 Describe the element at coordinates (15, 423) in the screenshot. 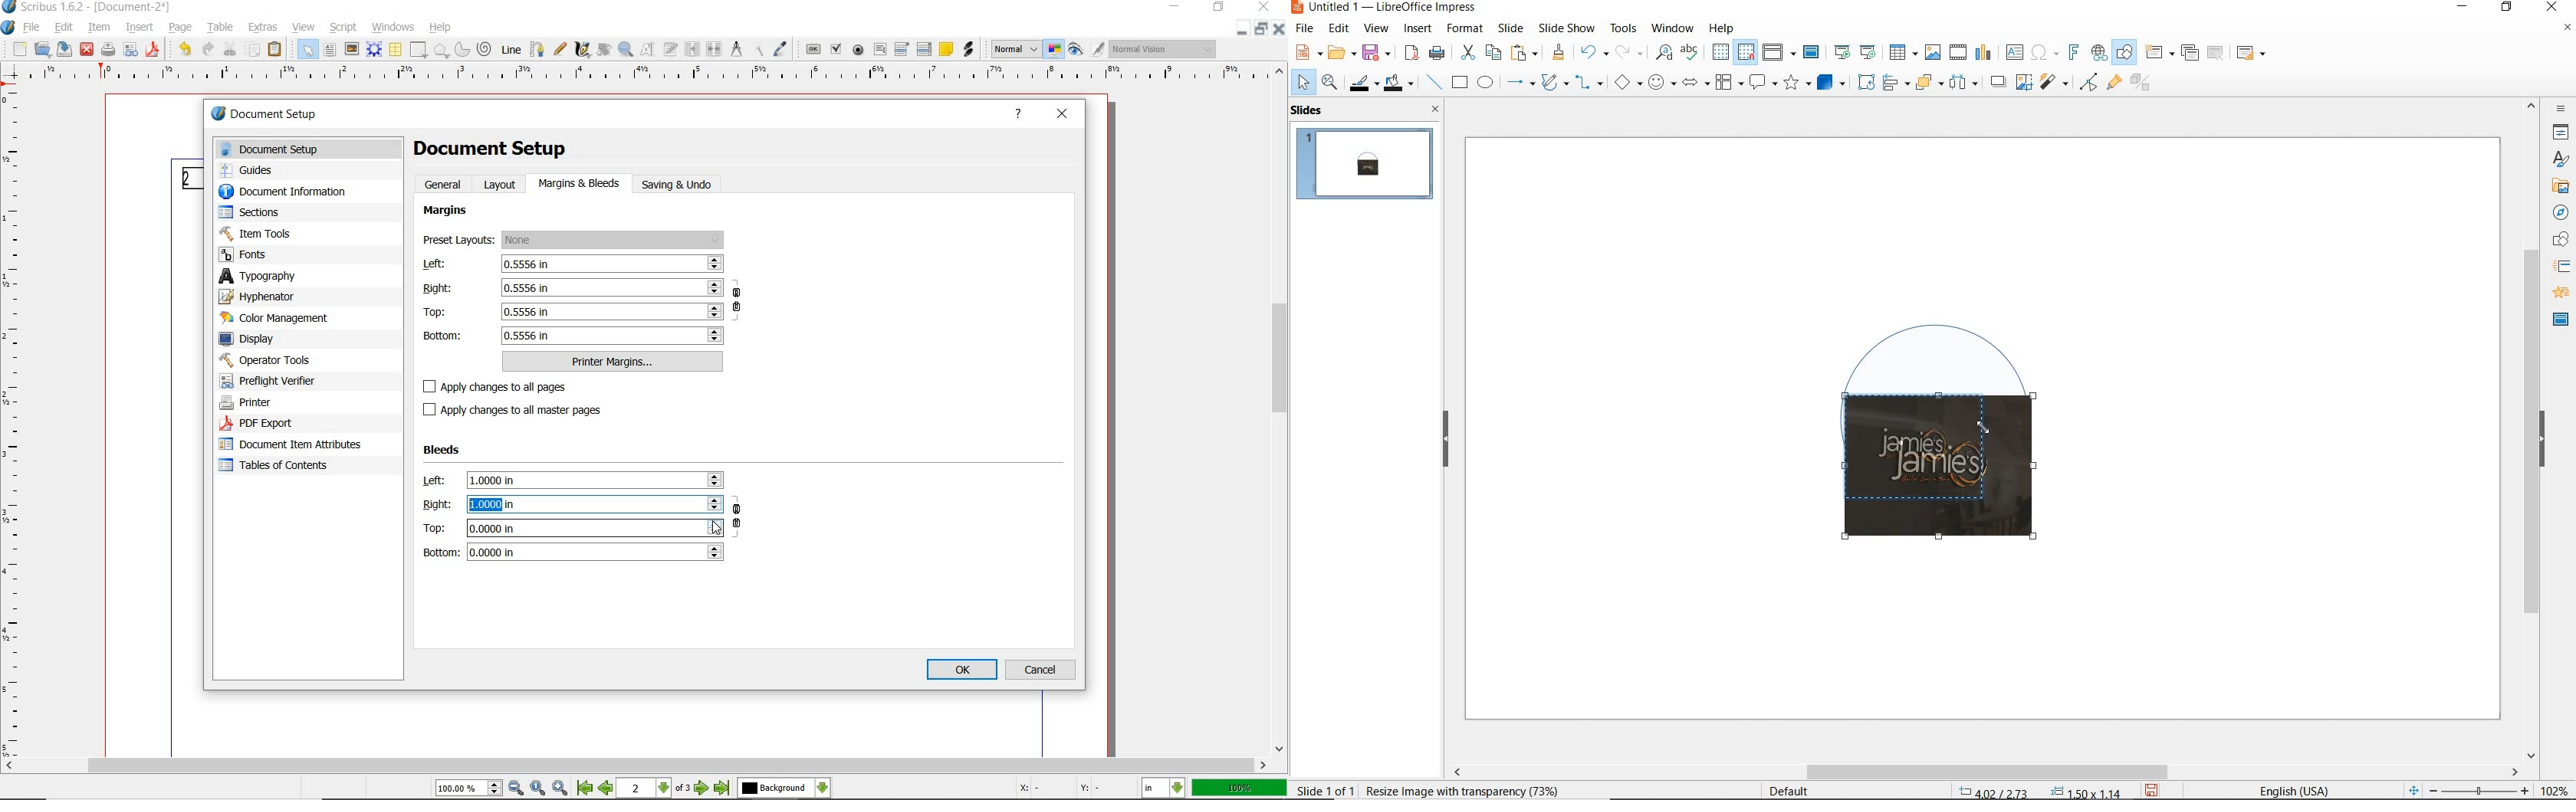

I see `Vertical Margin` at that location.